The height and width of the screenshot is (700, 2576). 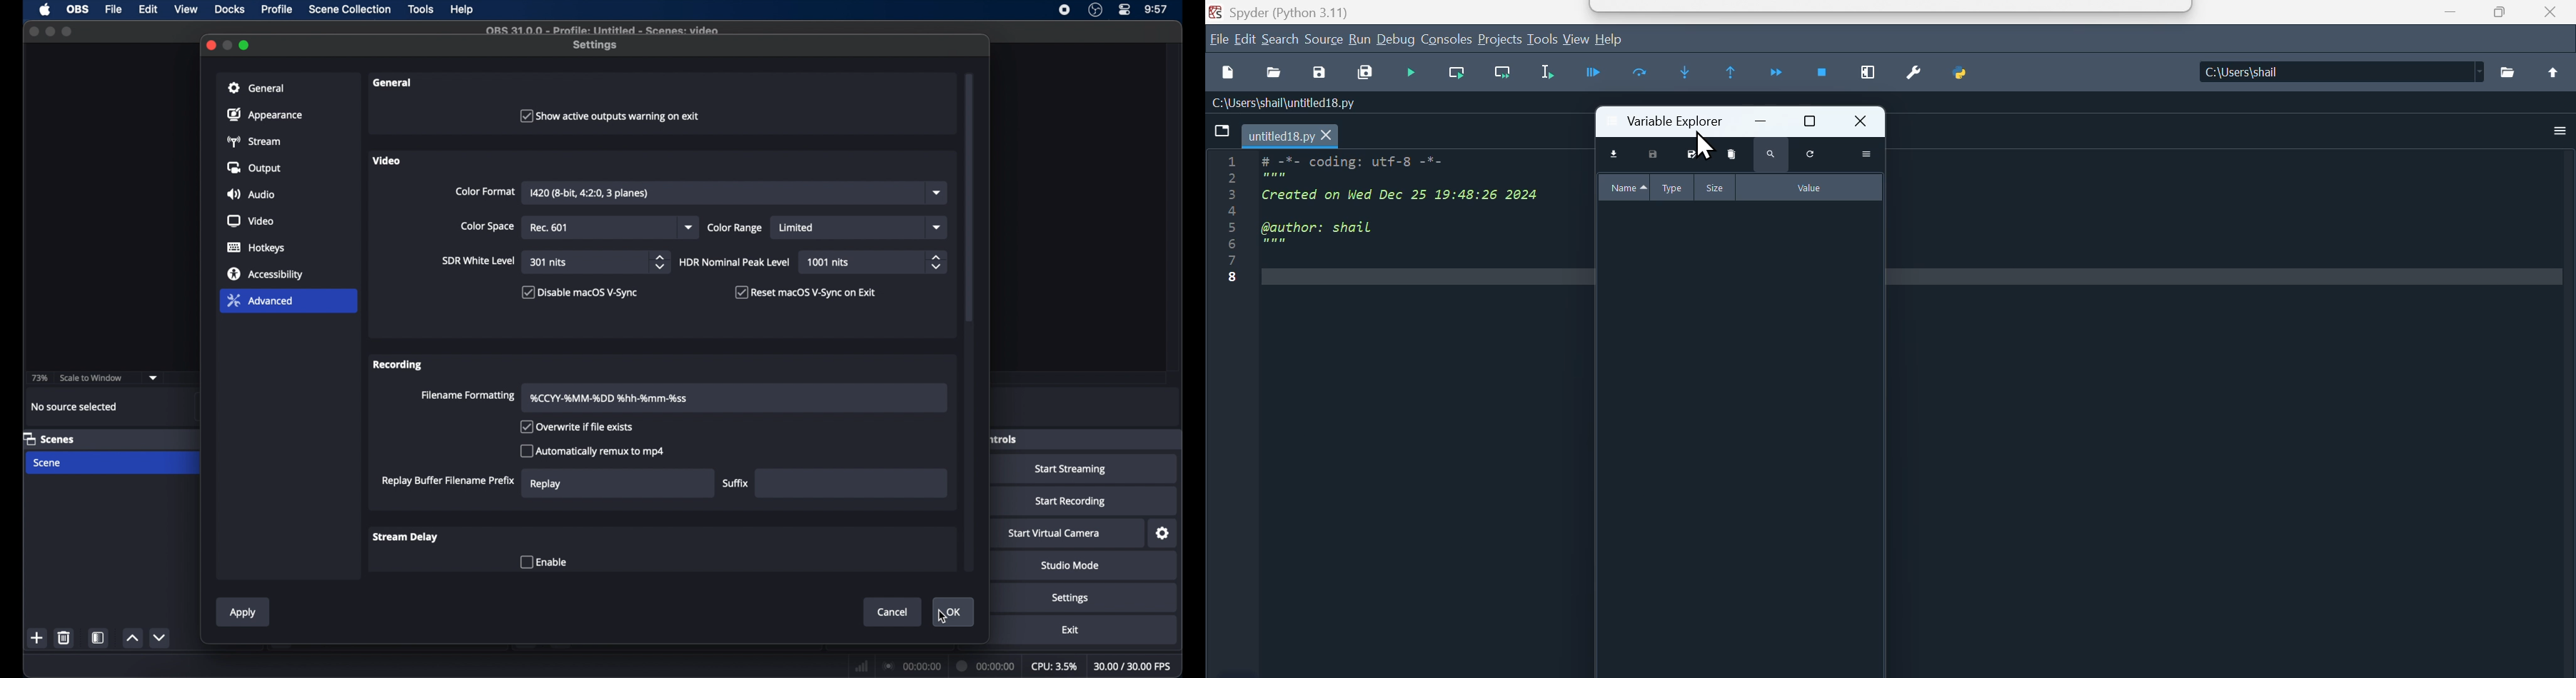 What do you see at coordinates (1055, 534) in the screenshot?
I see `start virtual camera` at bounding box center [1055, 534].